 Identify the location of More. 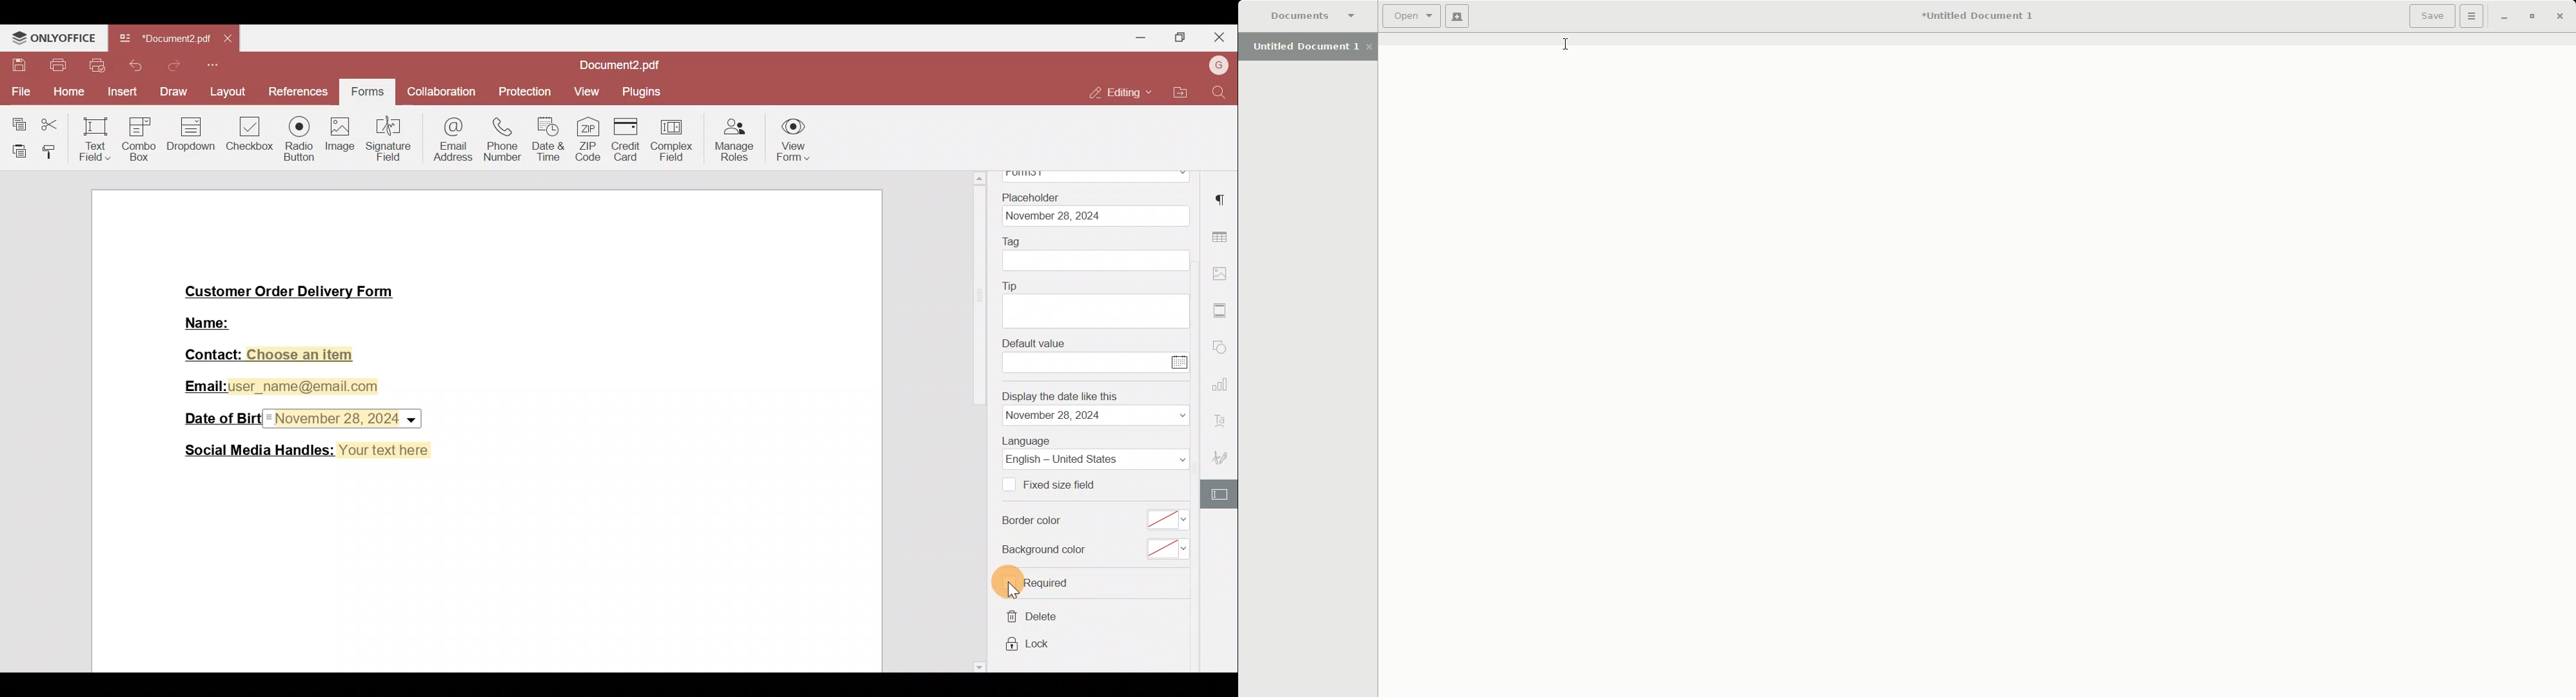
(215, 66).